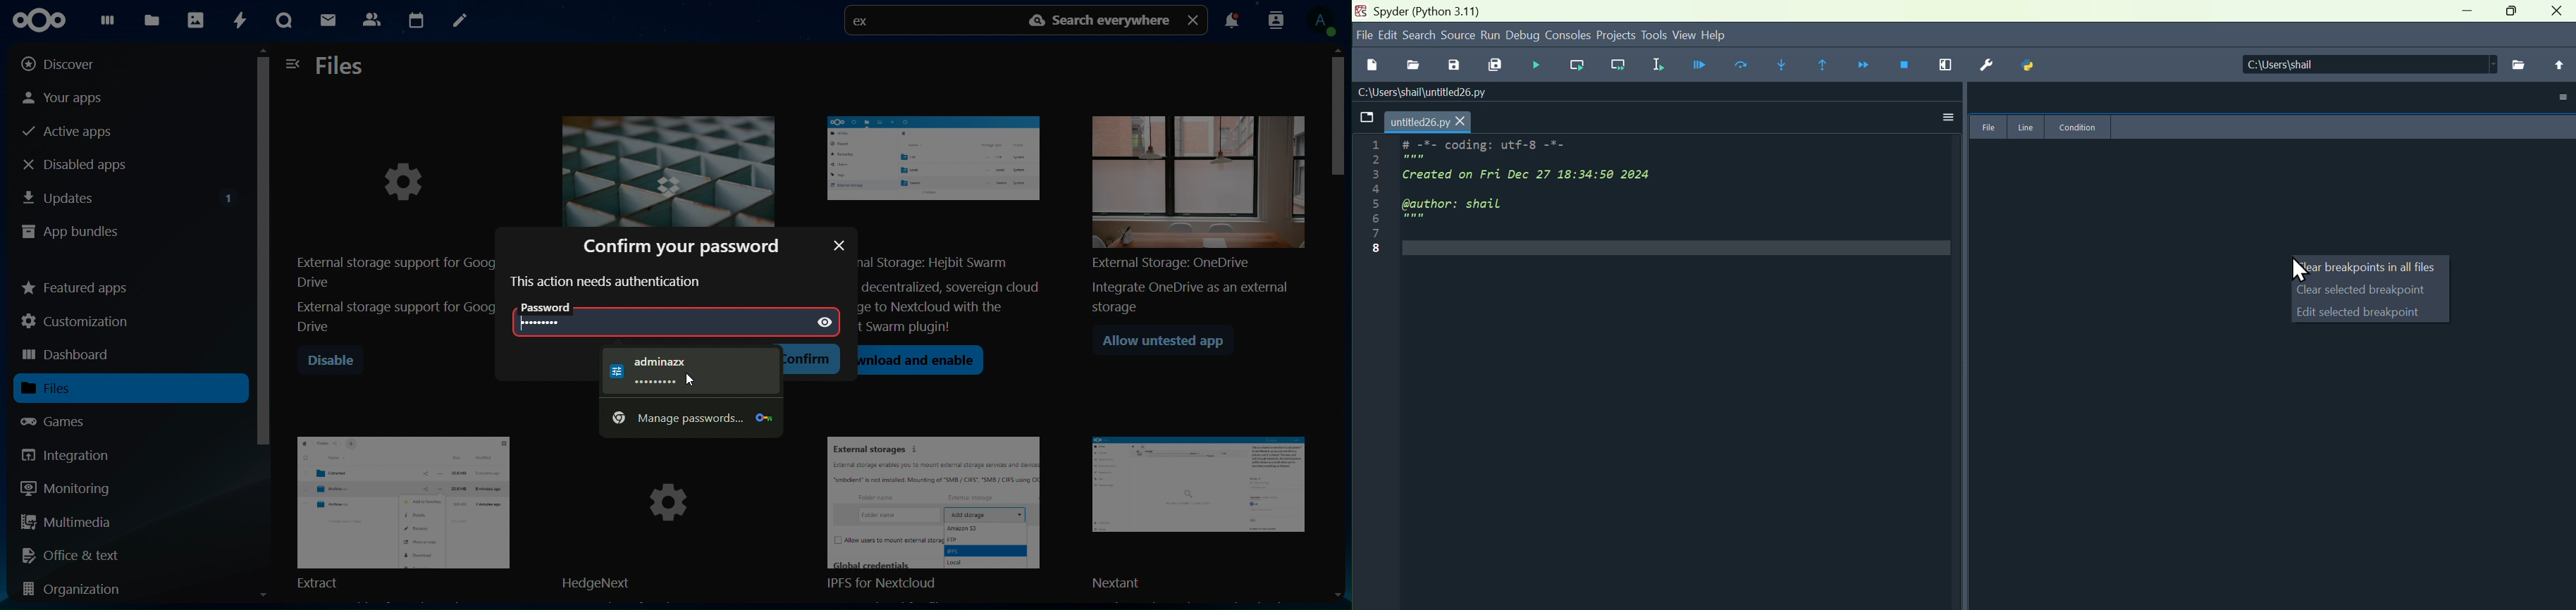 The height and width of the screenshot is (616, 2576). I want to click on mail, so click(330, 22).